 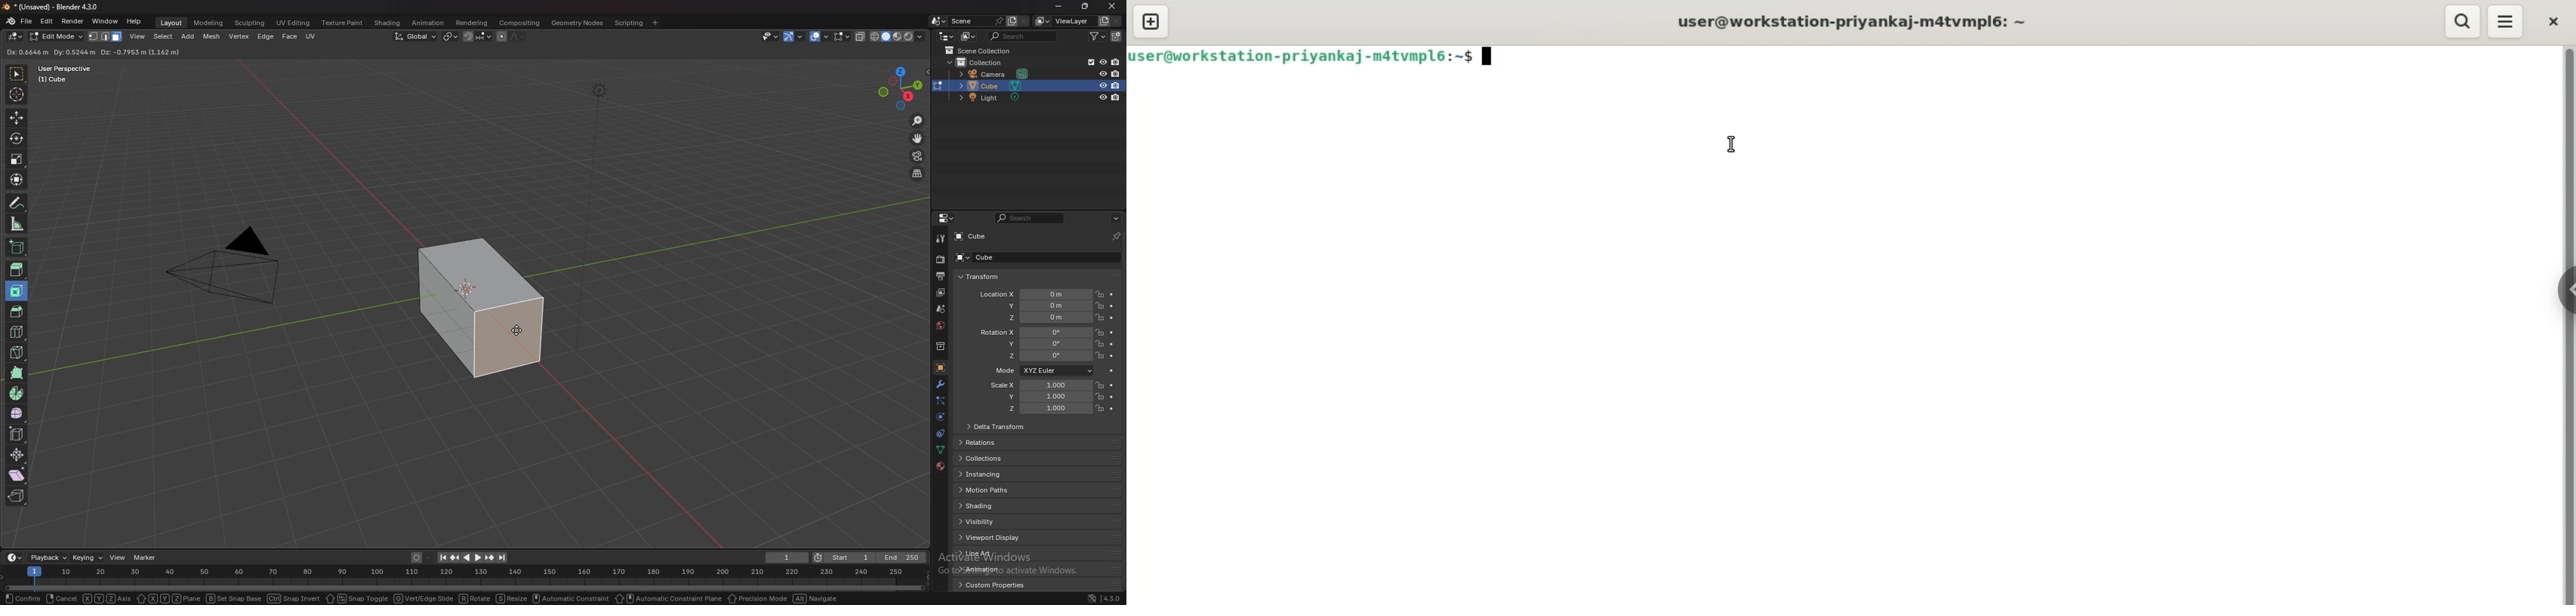 I want to click on animate property, so click(x=1111, y=295).